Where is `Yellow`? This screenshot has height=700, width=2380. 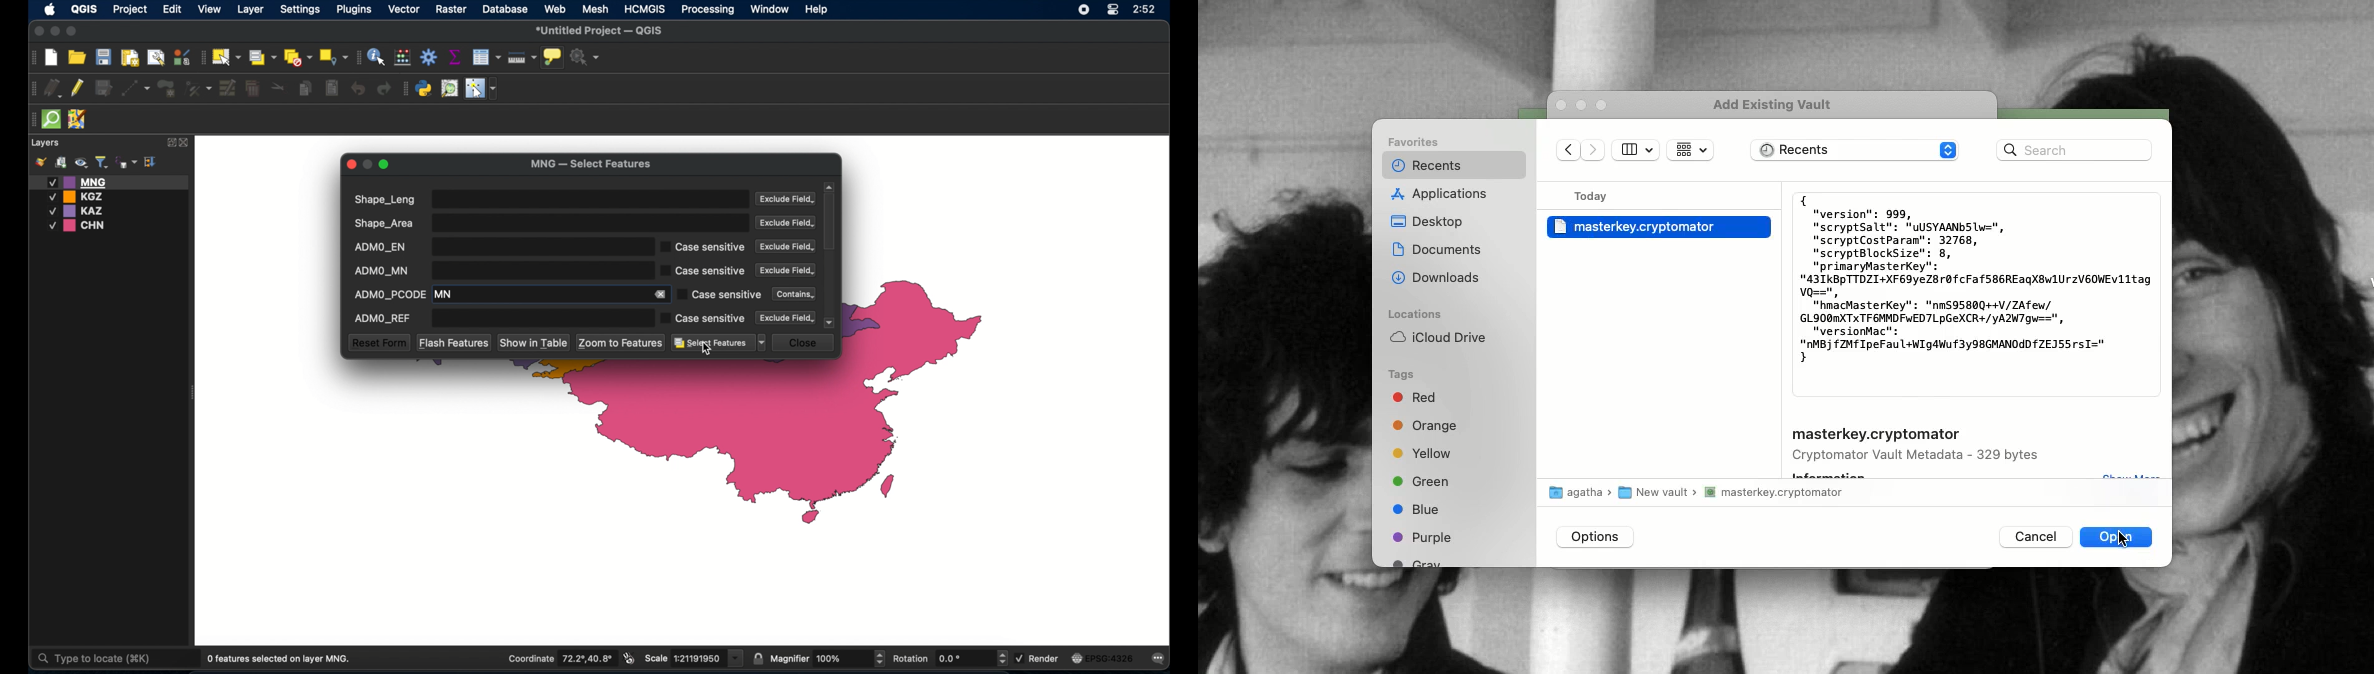 Yellow is located at coordinates (1425, 454).